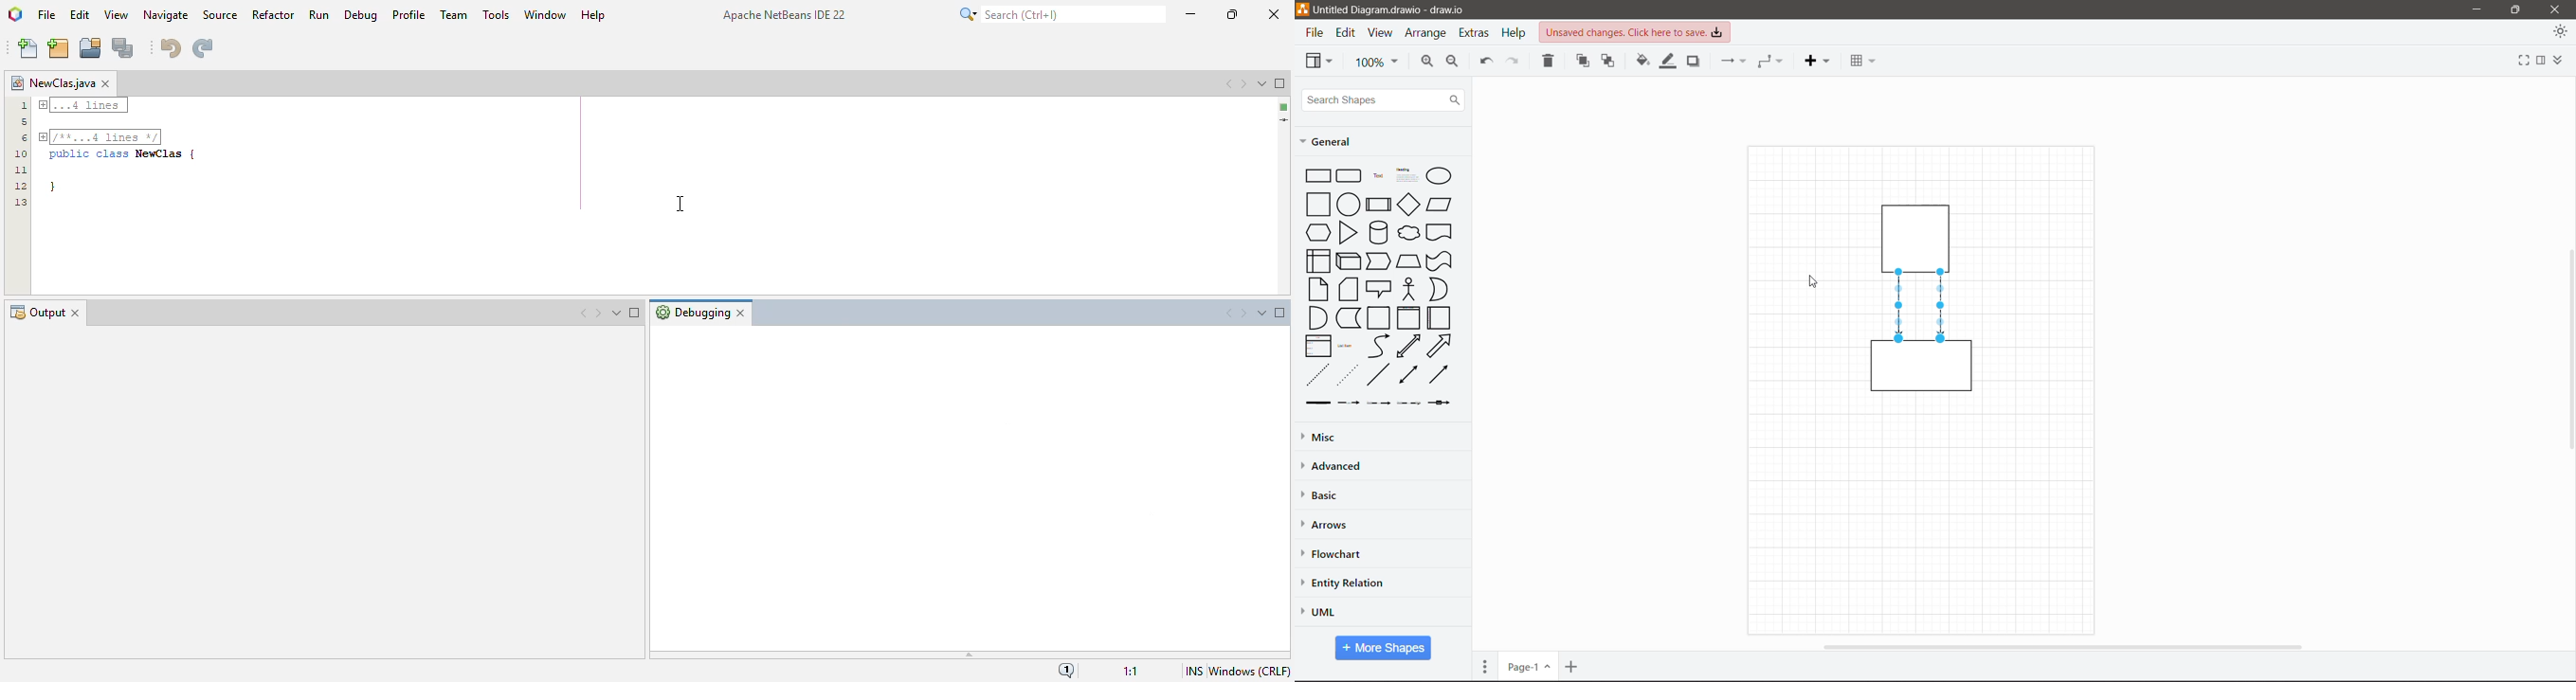 The image size is (2576, 700). I want to click on Rectangle, so click(1317, 175).